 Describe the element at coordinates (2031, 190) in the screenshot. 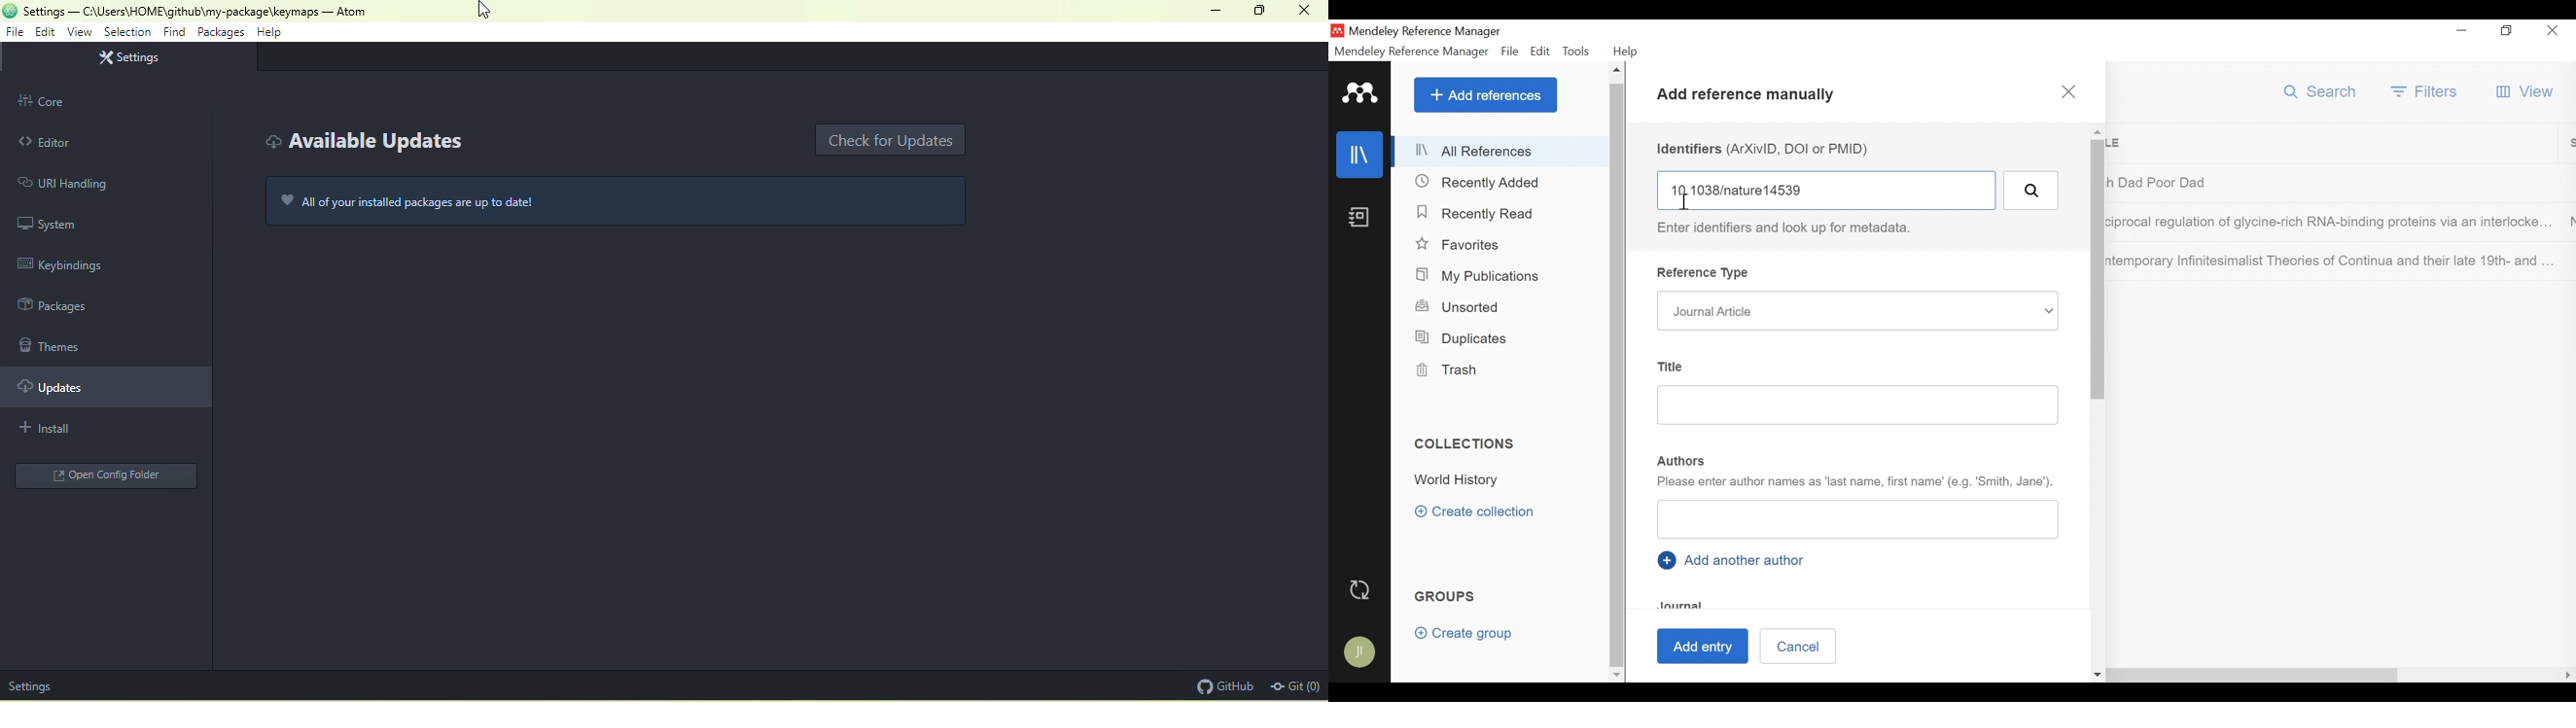

I see `Search` at that location.